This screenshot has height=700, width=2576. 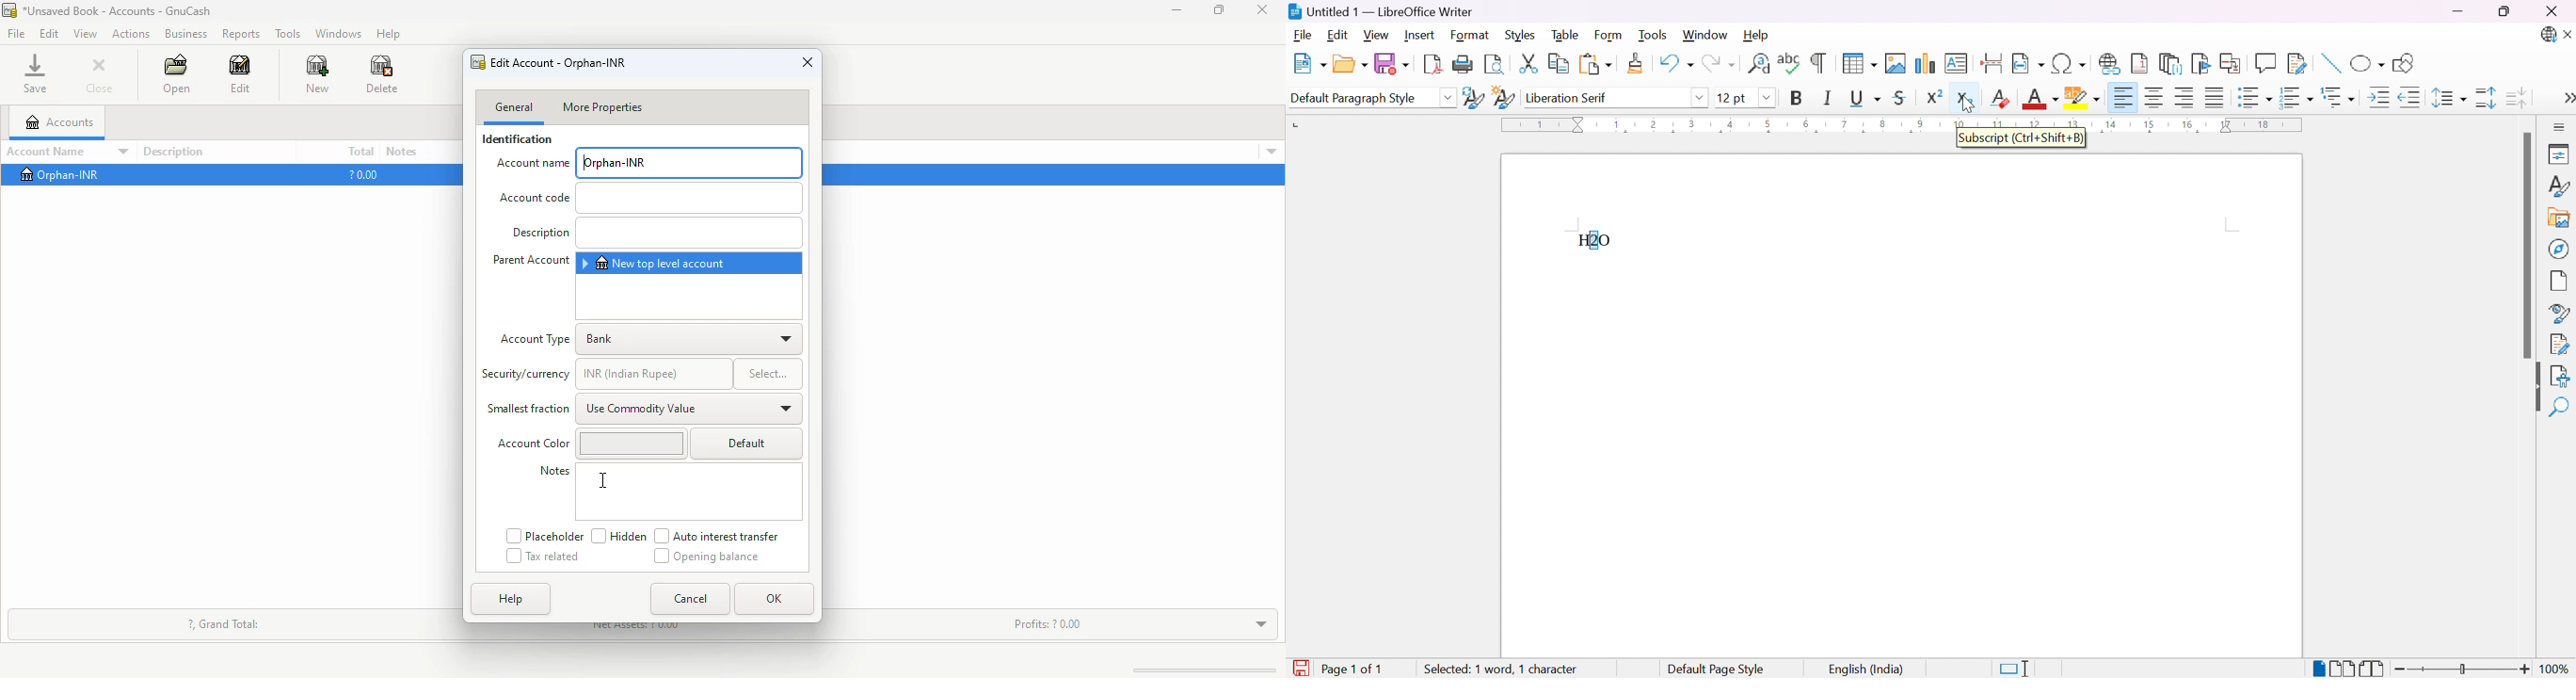 I want to click on title, so click(x=118, y=11).